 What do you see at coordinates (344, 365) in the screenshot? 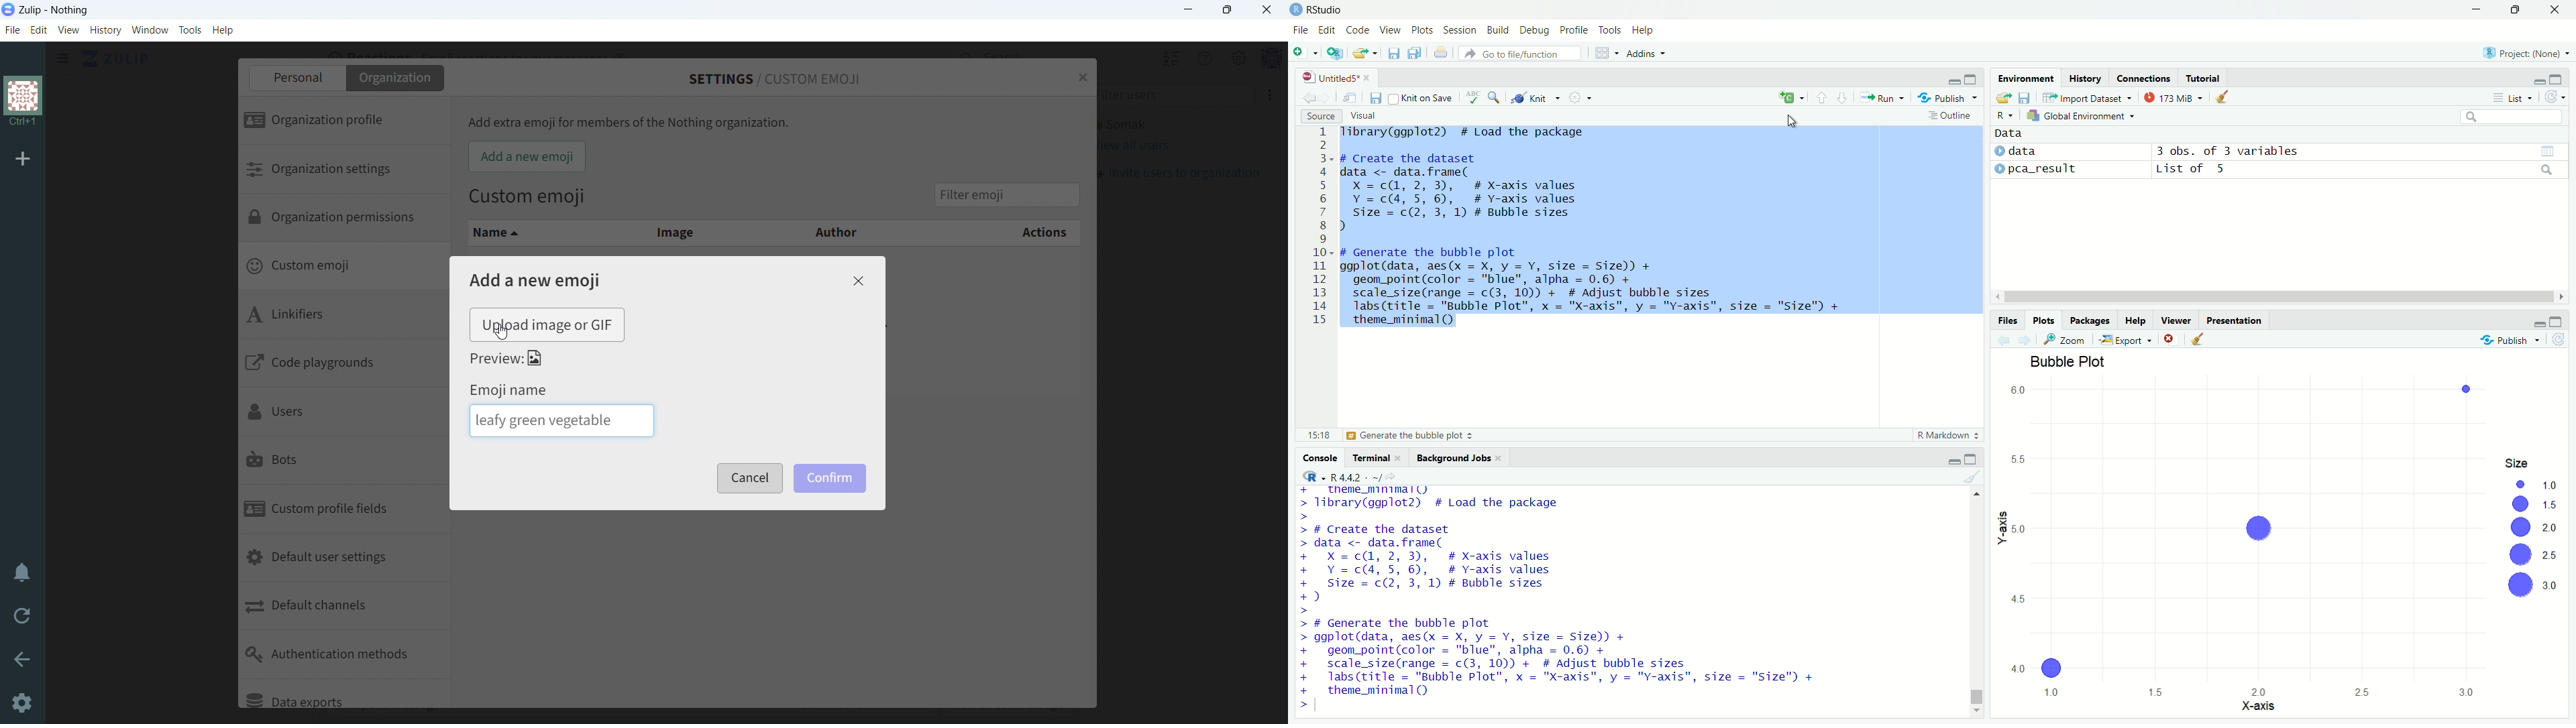
I see `code playgrounds` at bounding box center [344, 365].